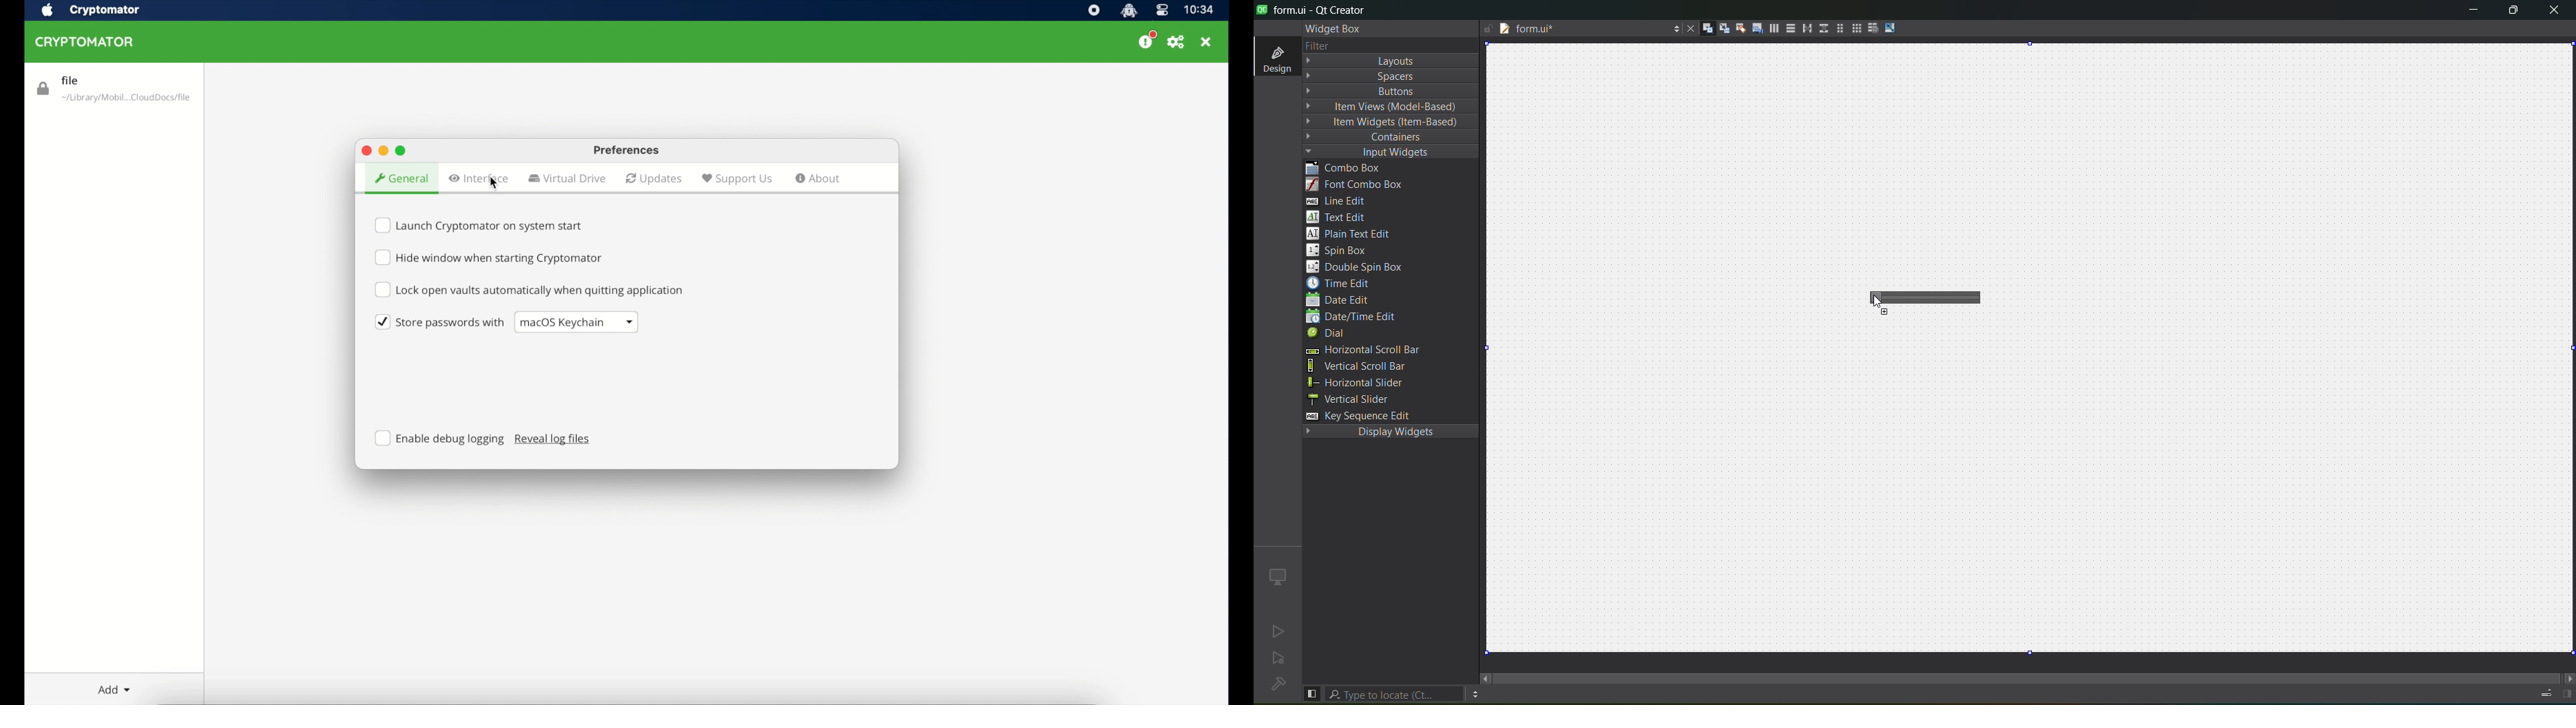 The image size is (2576, 728). I want to click on maximize, so click(401, 151).